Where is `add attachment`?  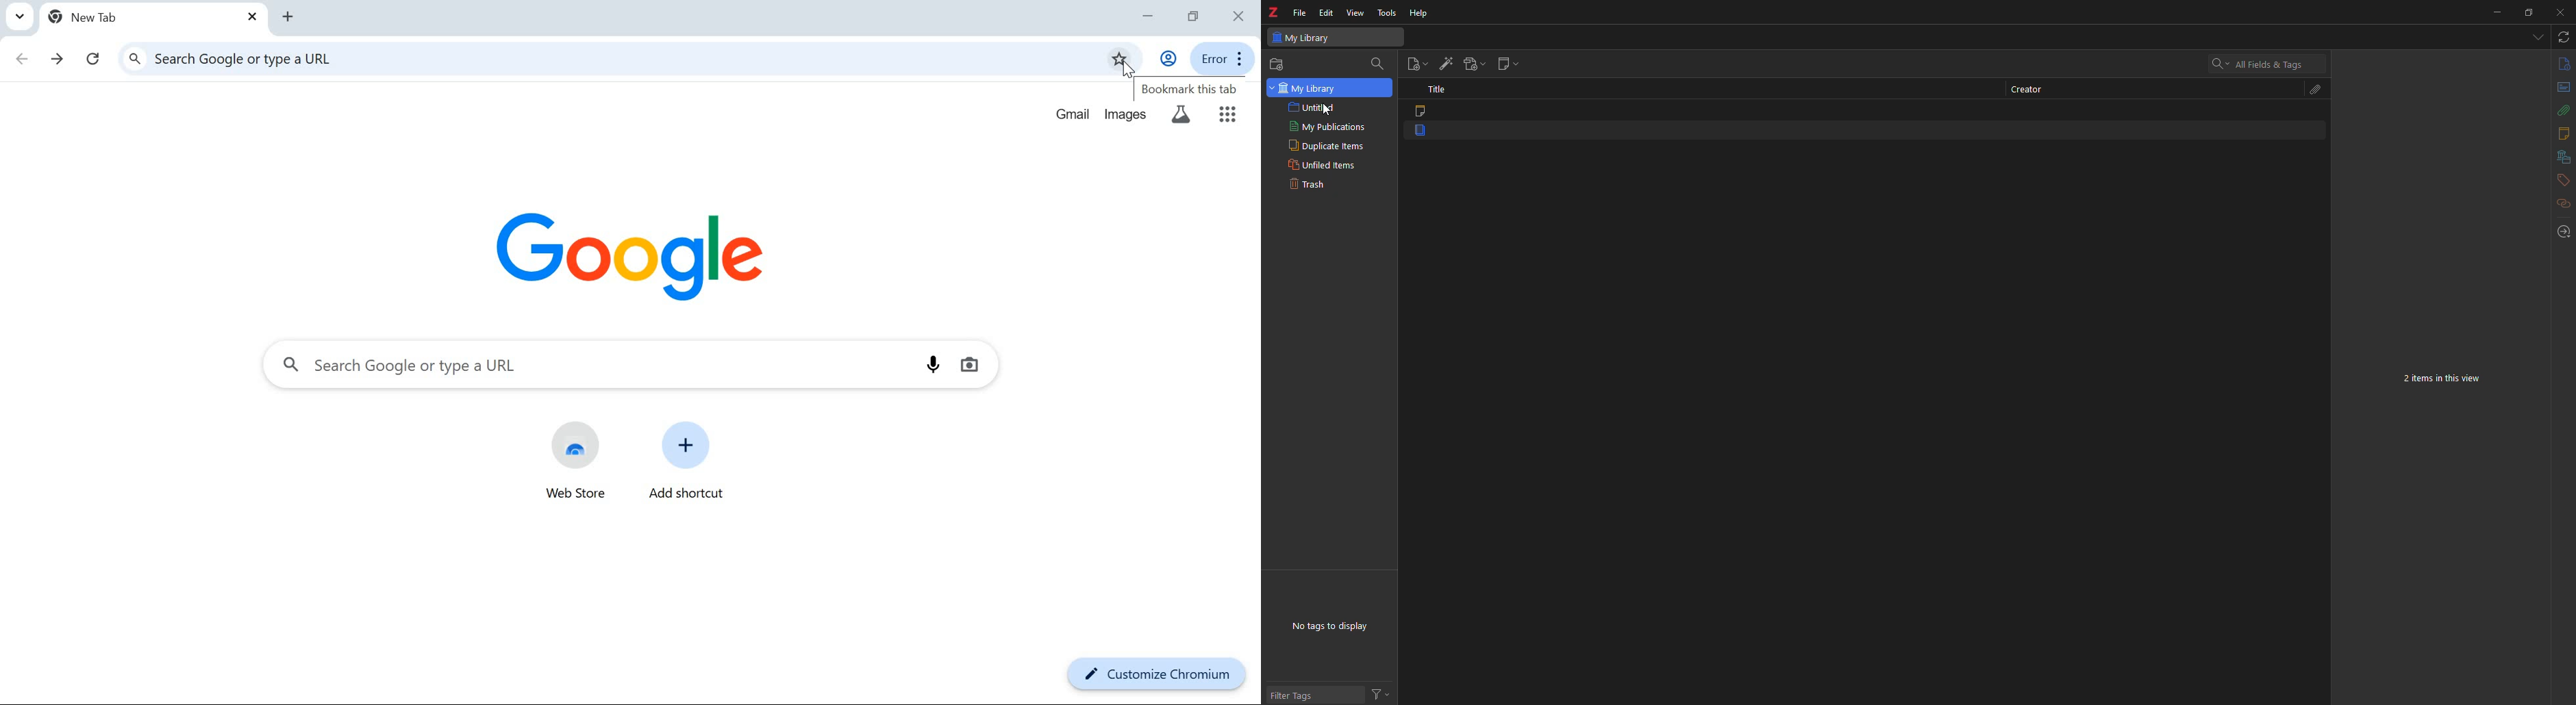
add attachment is located at coordinates (1475, 63).